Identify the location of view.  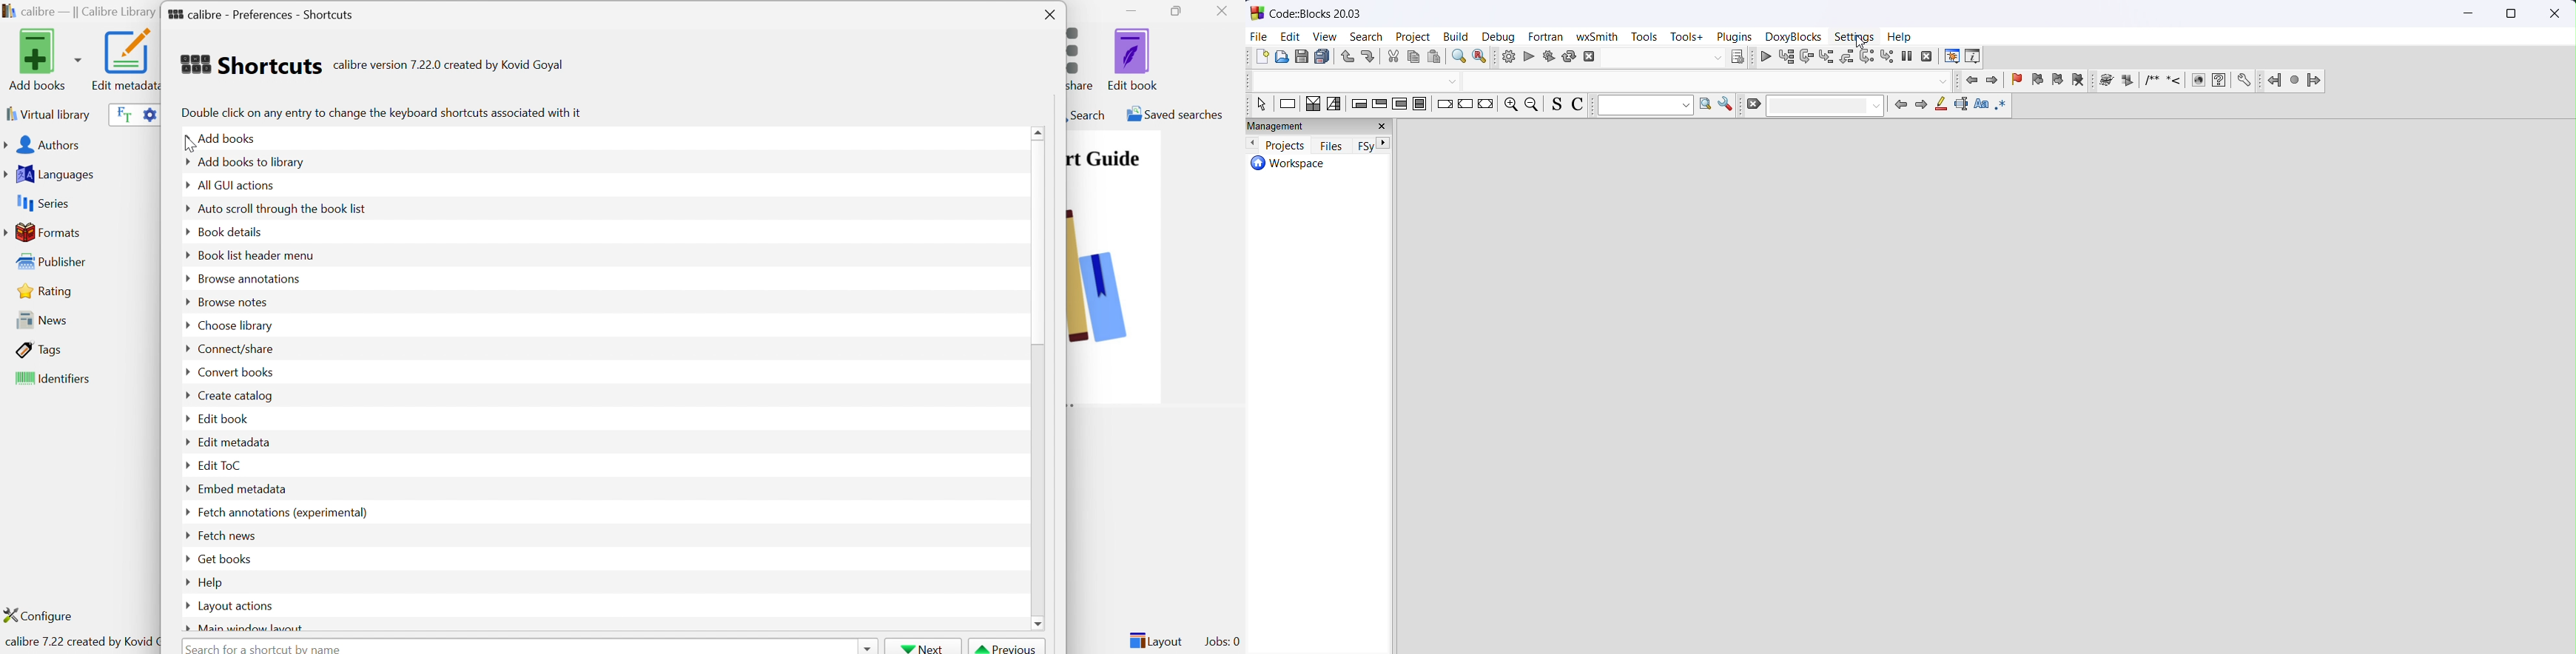
(1328, 37).